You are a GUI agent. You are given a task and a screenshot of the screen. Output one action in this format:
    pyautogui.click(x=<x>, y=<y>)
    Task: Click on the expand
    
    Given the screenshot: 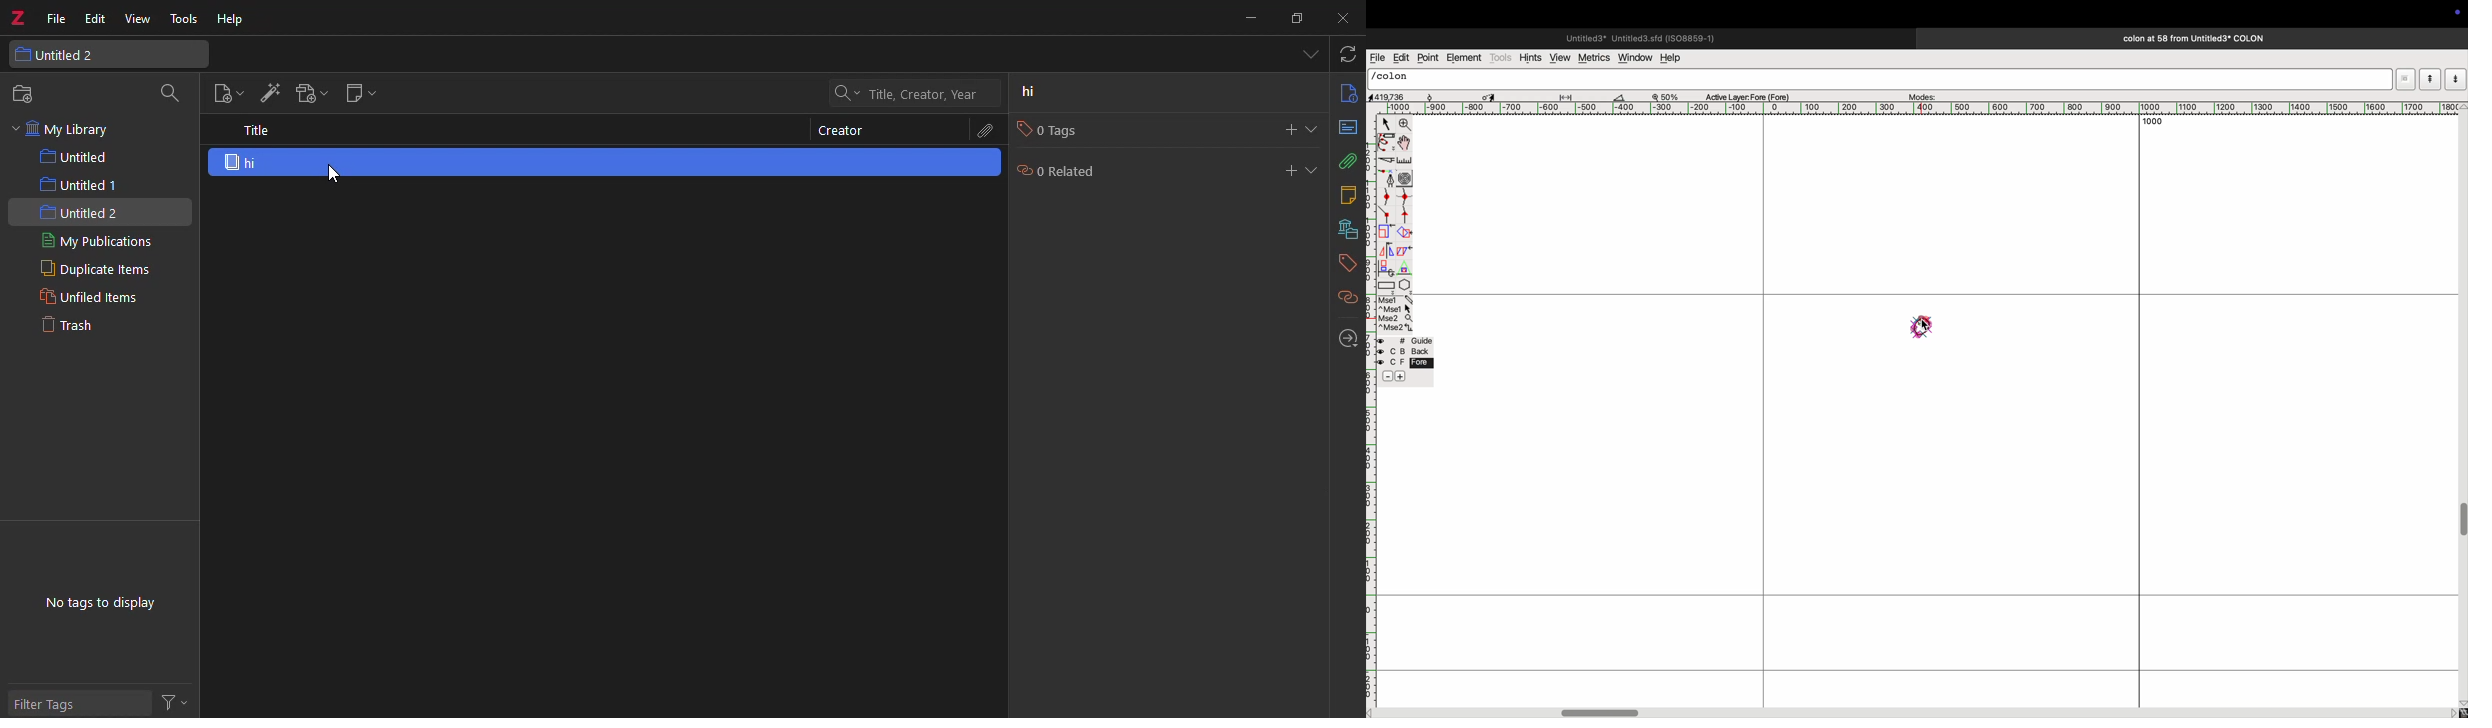 What is the action you would take?
    pyautogui.click(x=1313, y=128)
    